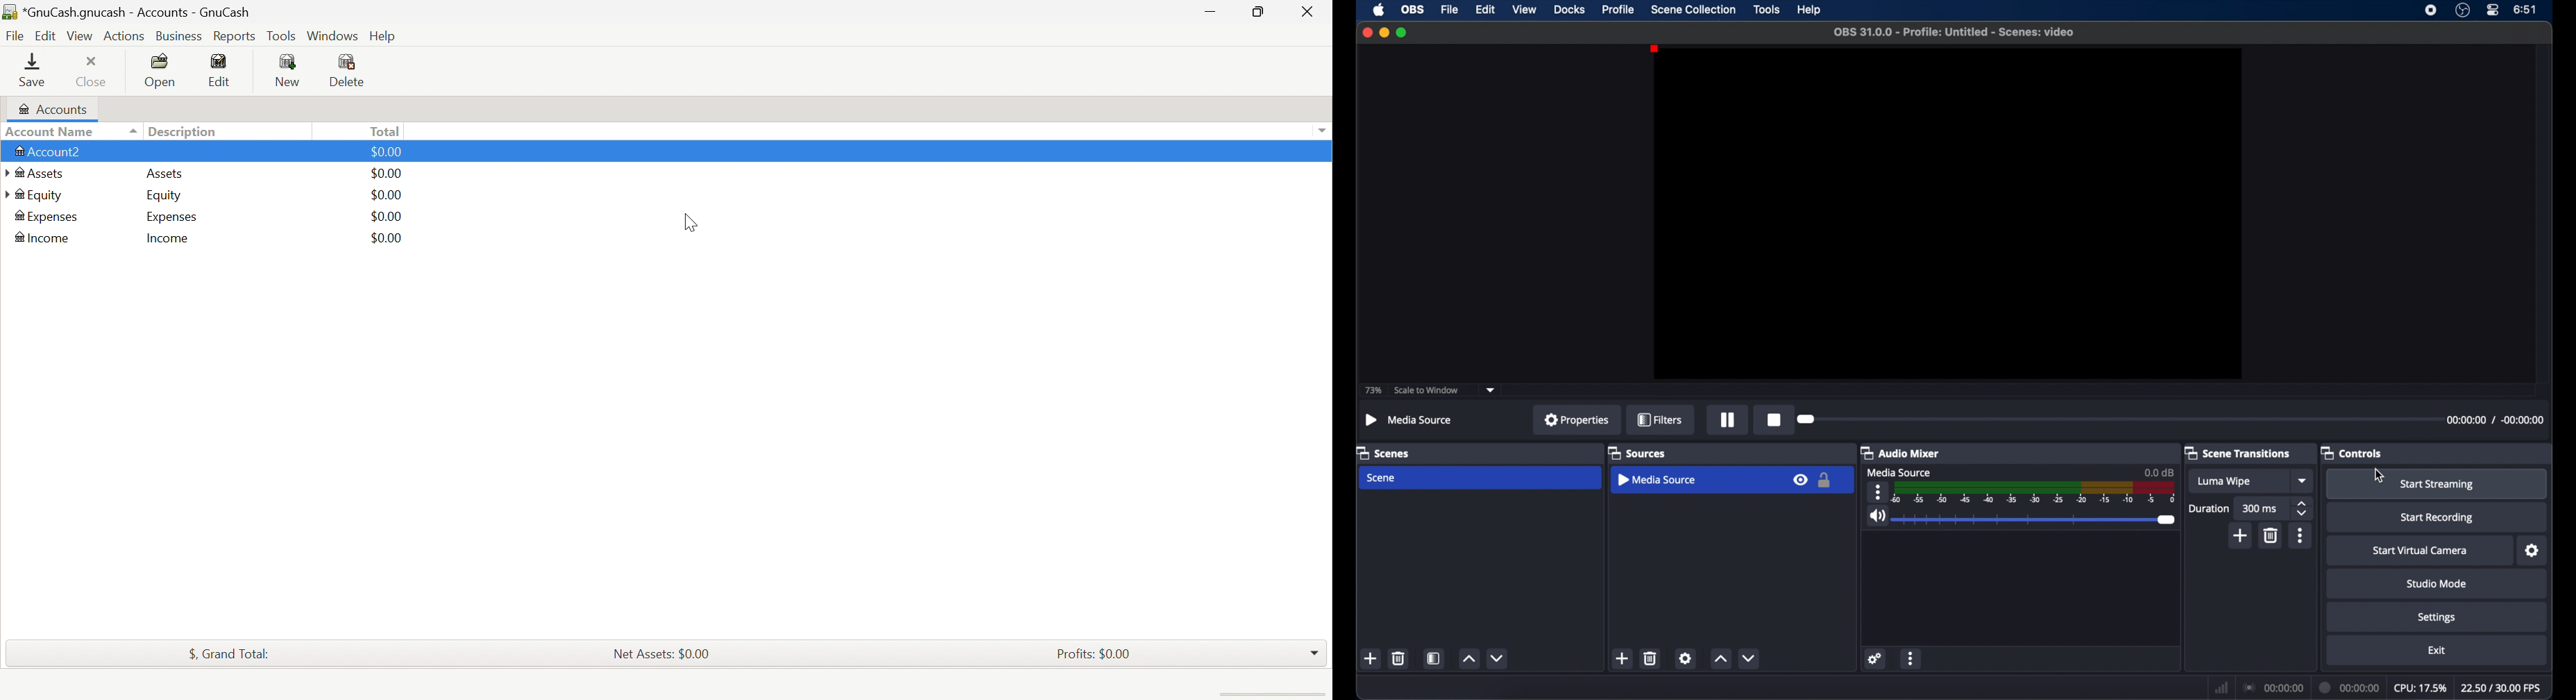 Image resolution: width=2576 pixels, height=700 pixels. Describe the element at coordinates (1402, 32) in the screenshot. I see `maximize` at that location.